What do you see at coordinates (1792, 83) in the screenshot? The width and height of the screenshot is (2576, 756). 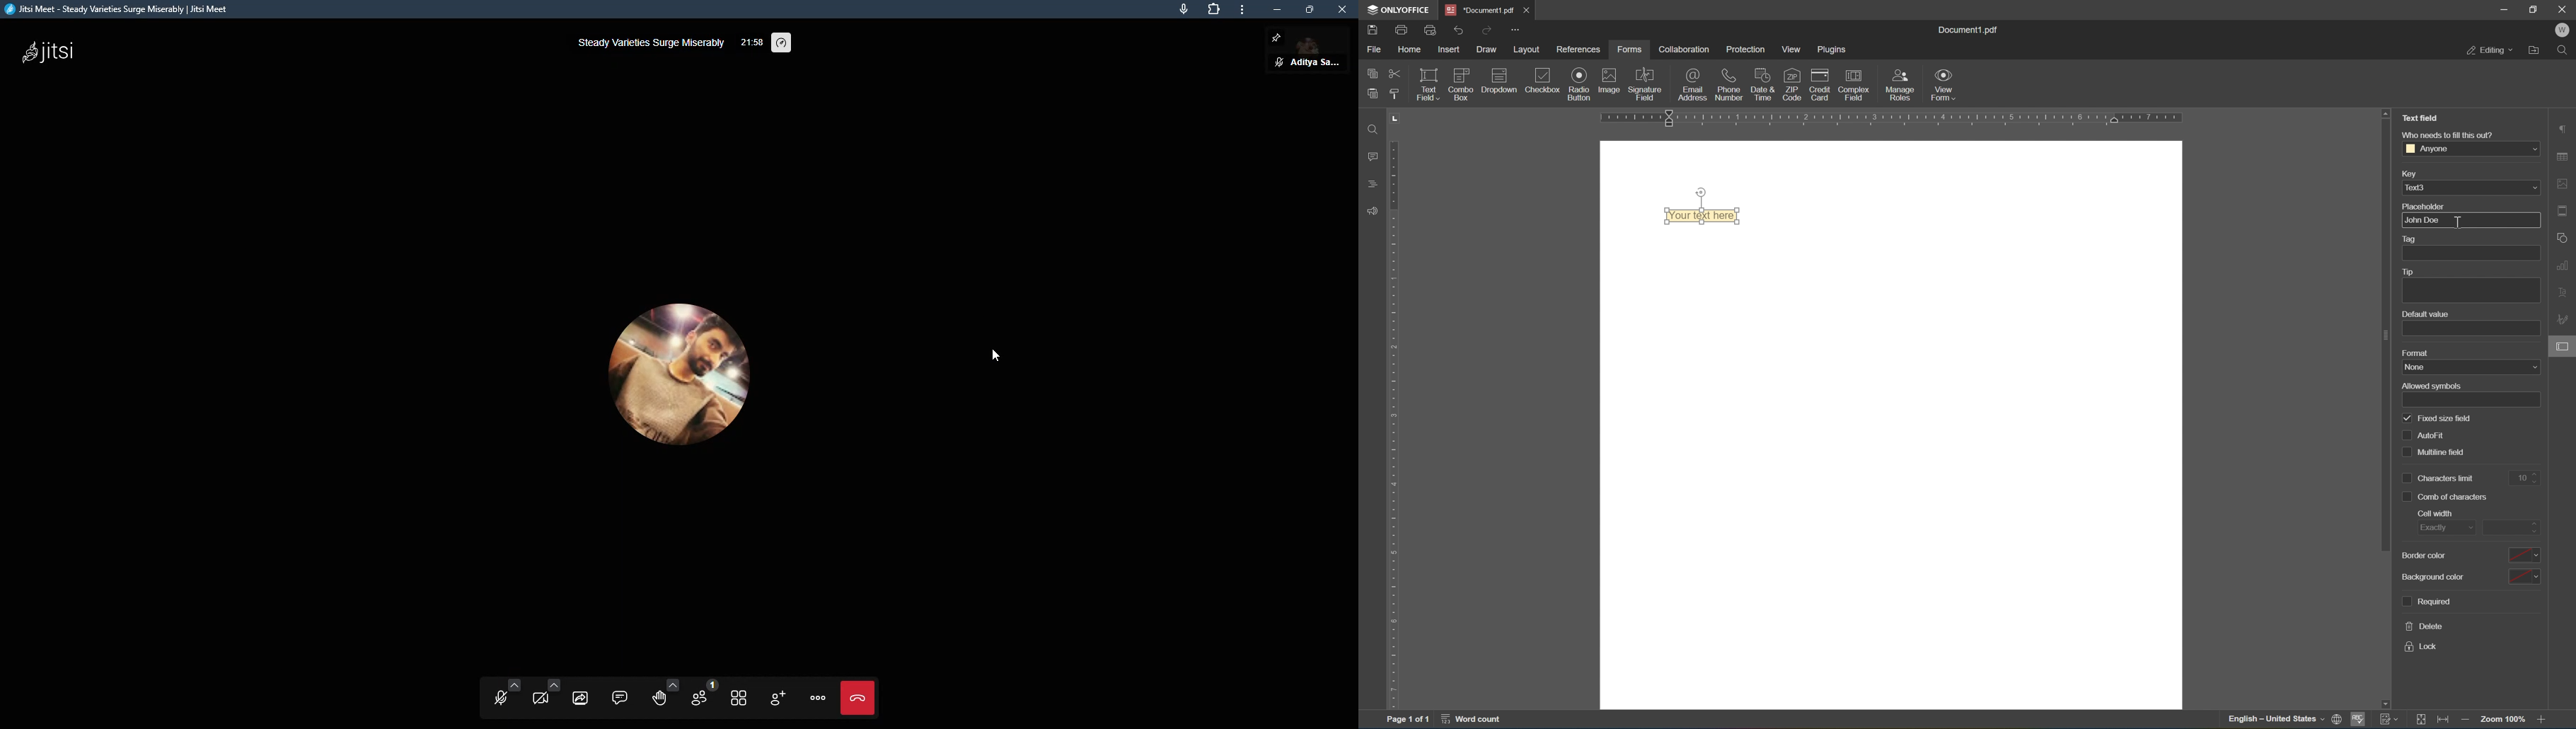 I see `ZIP code` at bounding box center [1792, 83].